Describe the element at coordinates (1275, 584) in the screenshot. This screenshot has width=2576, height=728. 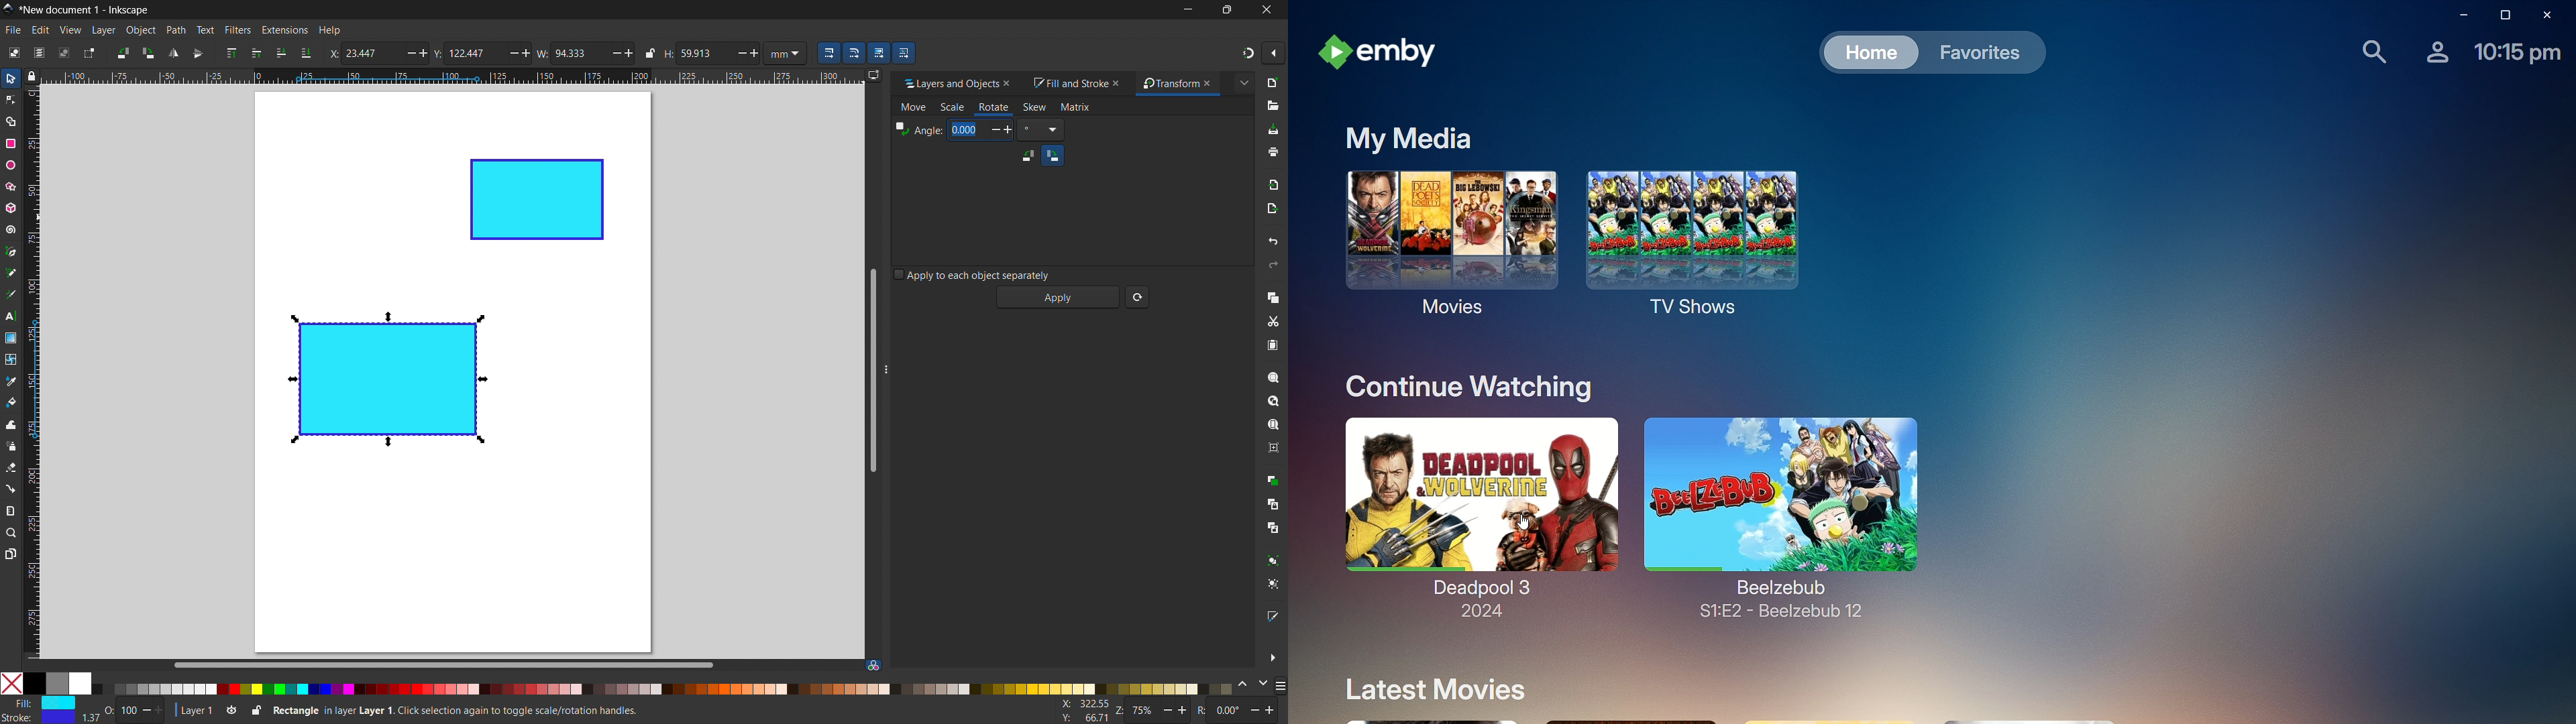
I see `ungroup` at that location.